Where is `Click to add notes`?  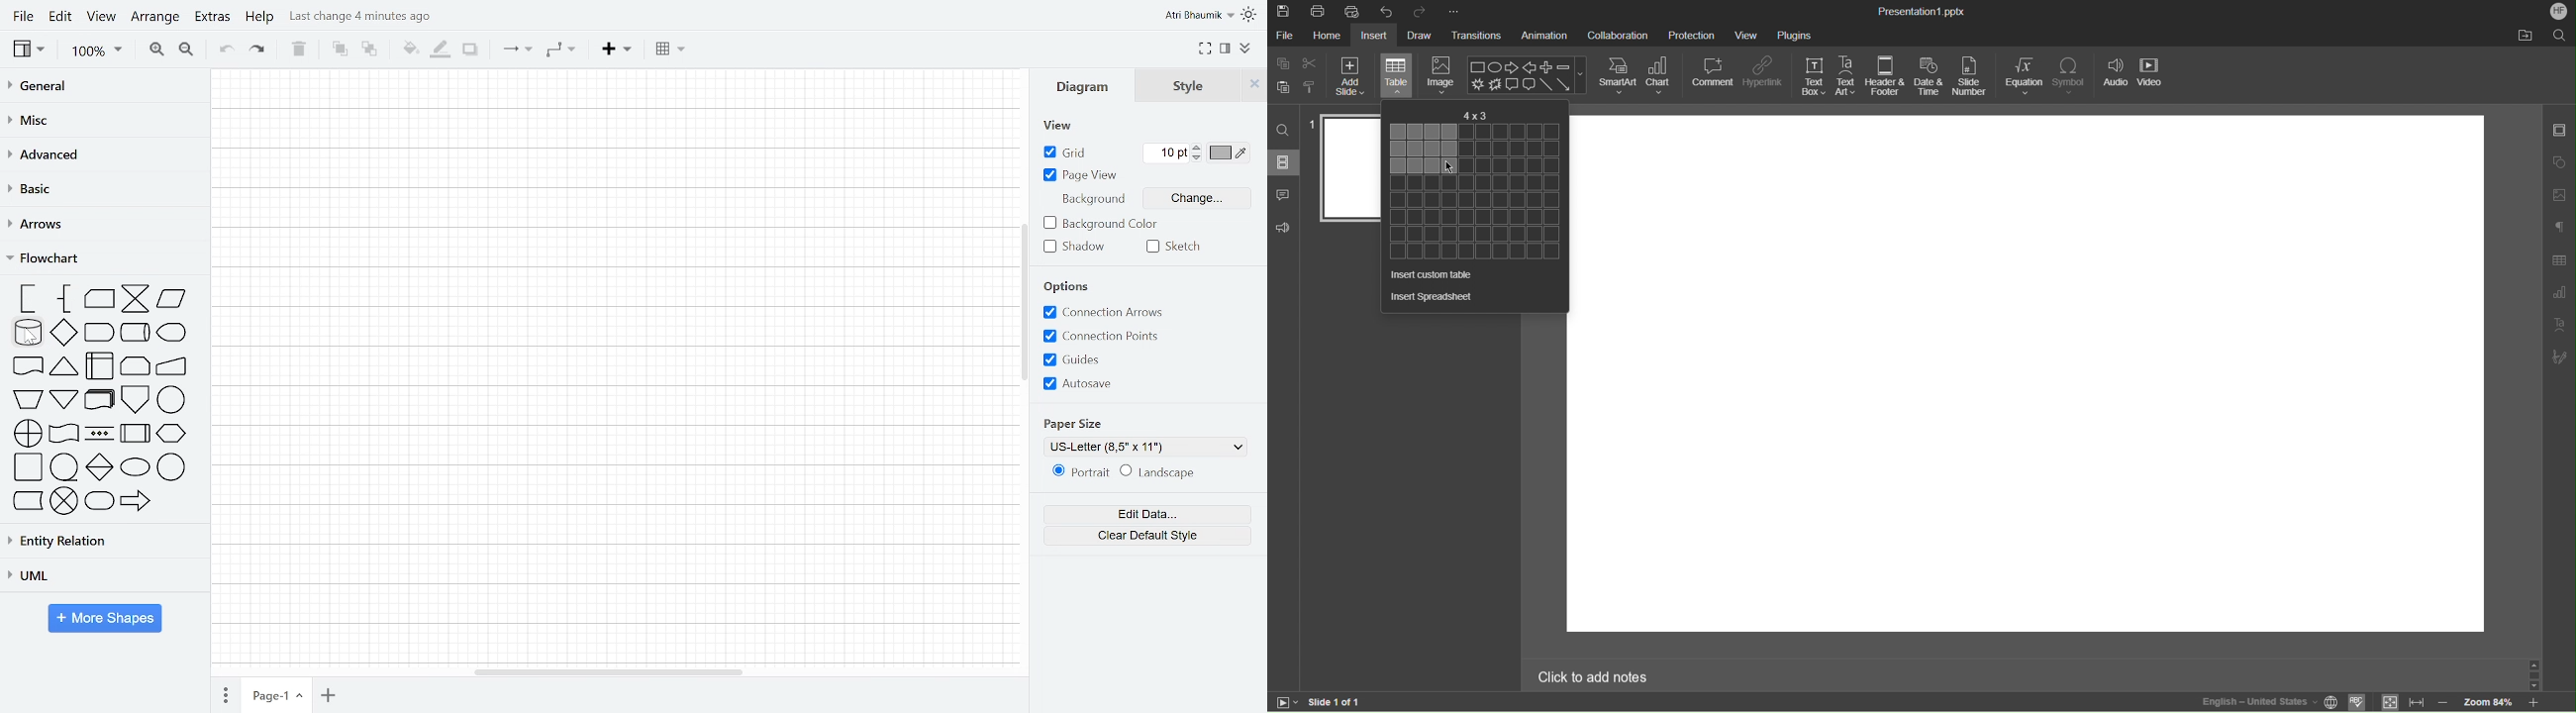
Click to add notes is located at coordinates (1594, 675).